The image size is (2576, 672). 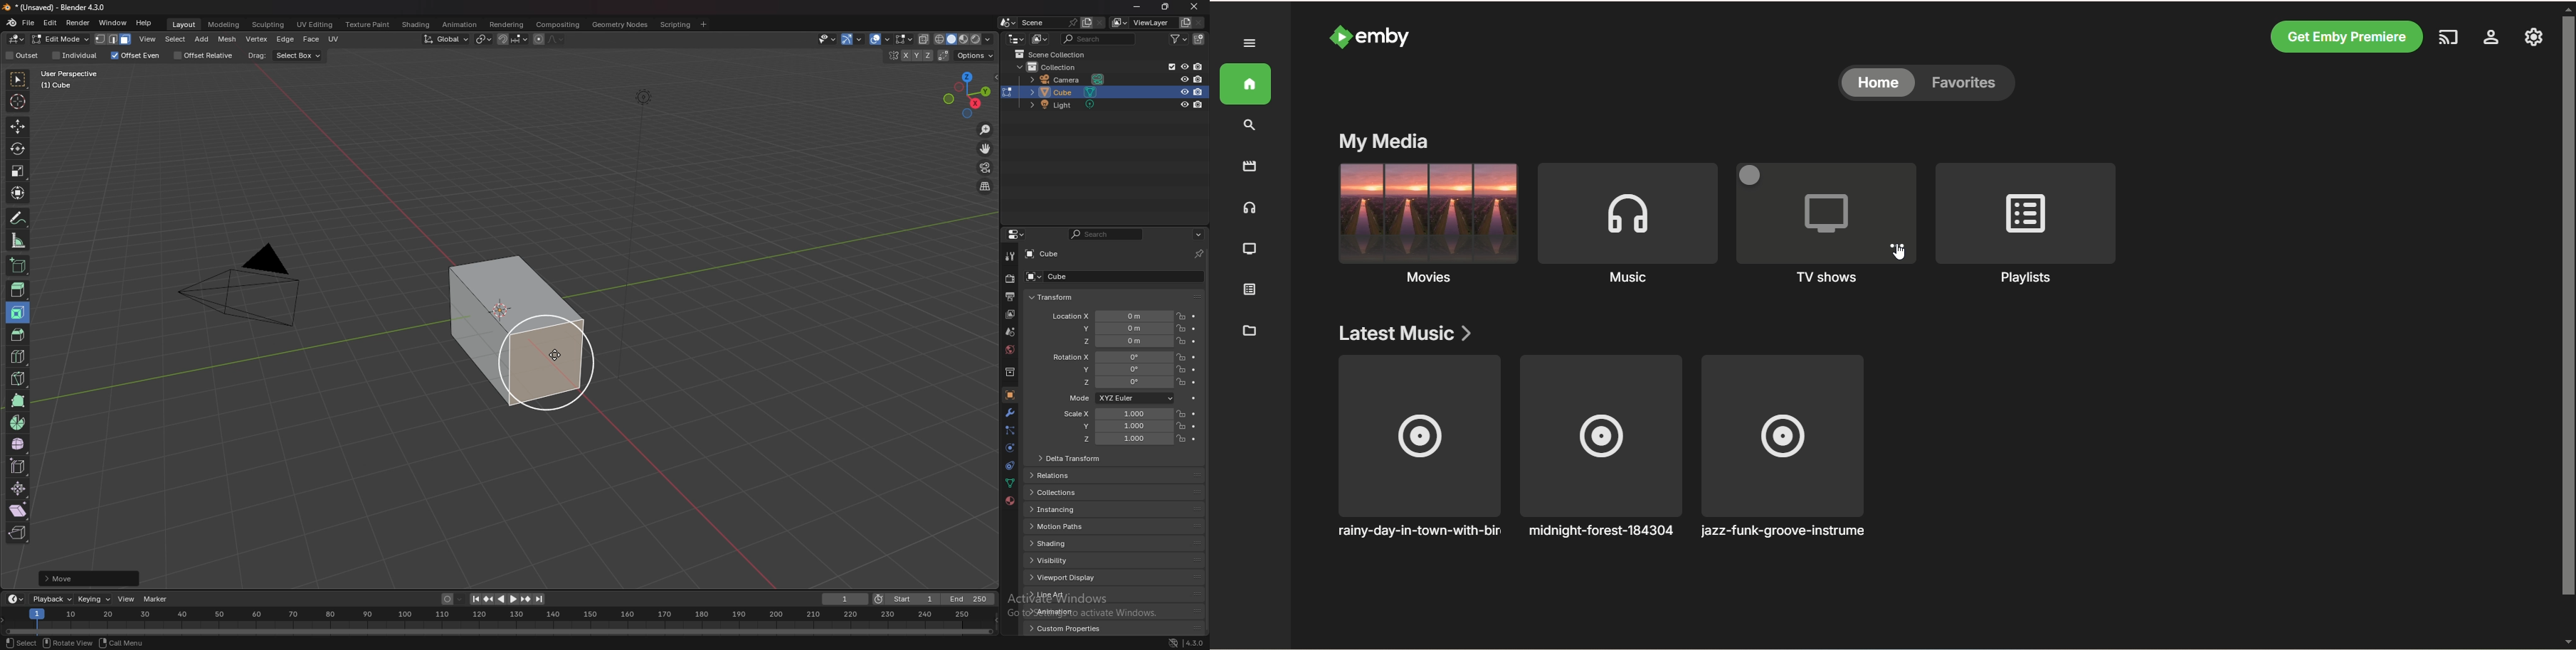 I want to click on rip region, so click(x=17, y=533).